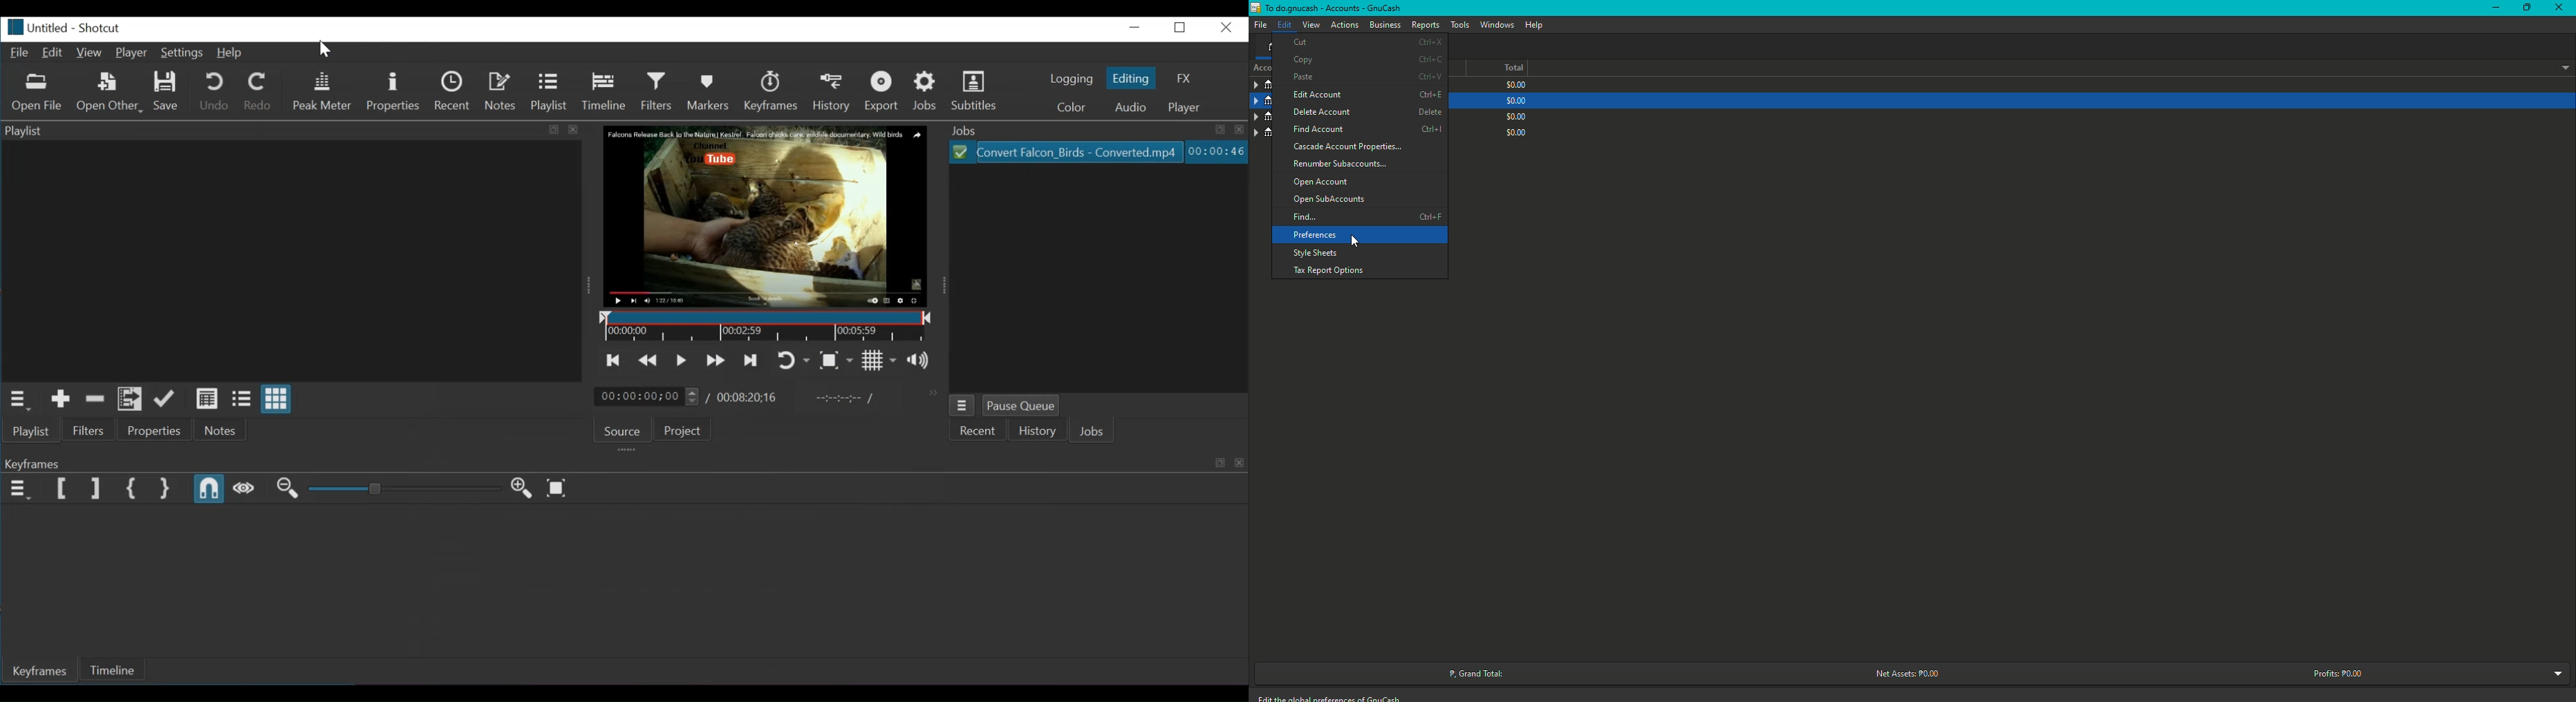 The image size is (2576, 728). Describe the element at coordinates (395, 92) in the screenshot. I see `Properties` at that location.